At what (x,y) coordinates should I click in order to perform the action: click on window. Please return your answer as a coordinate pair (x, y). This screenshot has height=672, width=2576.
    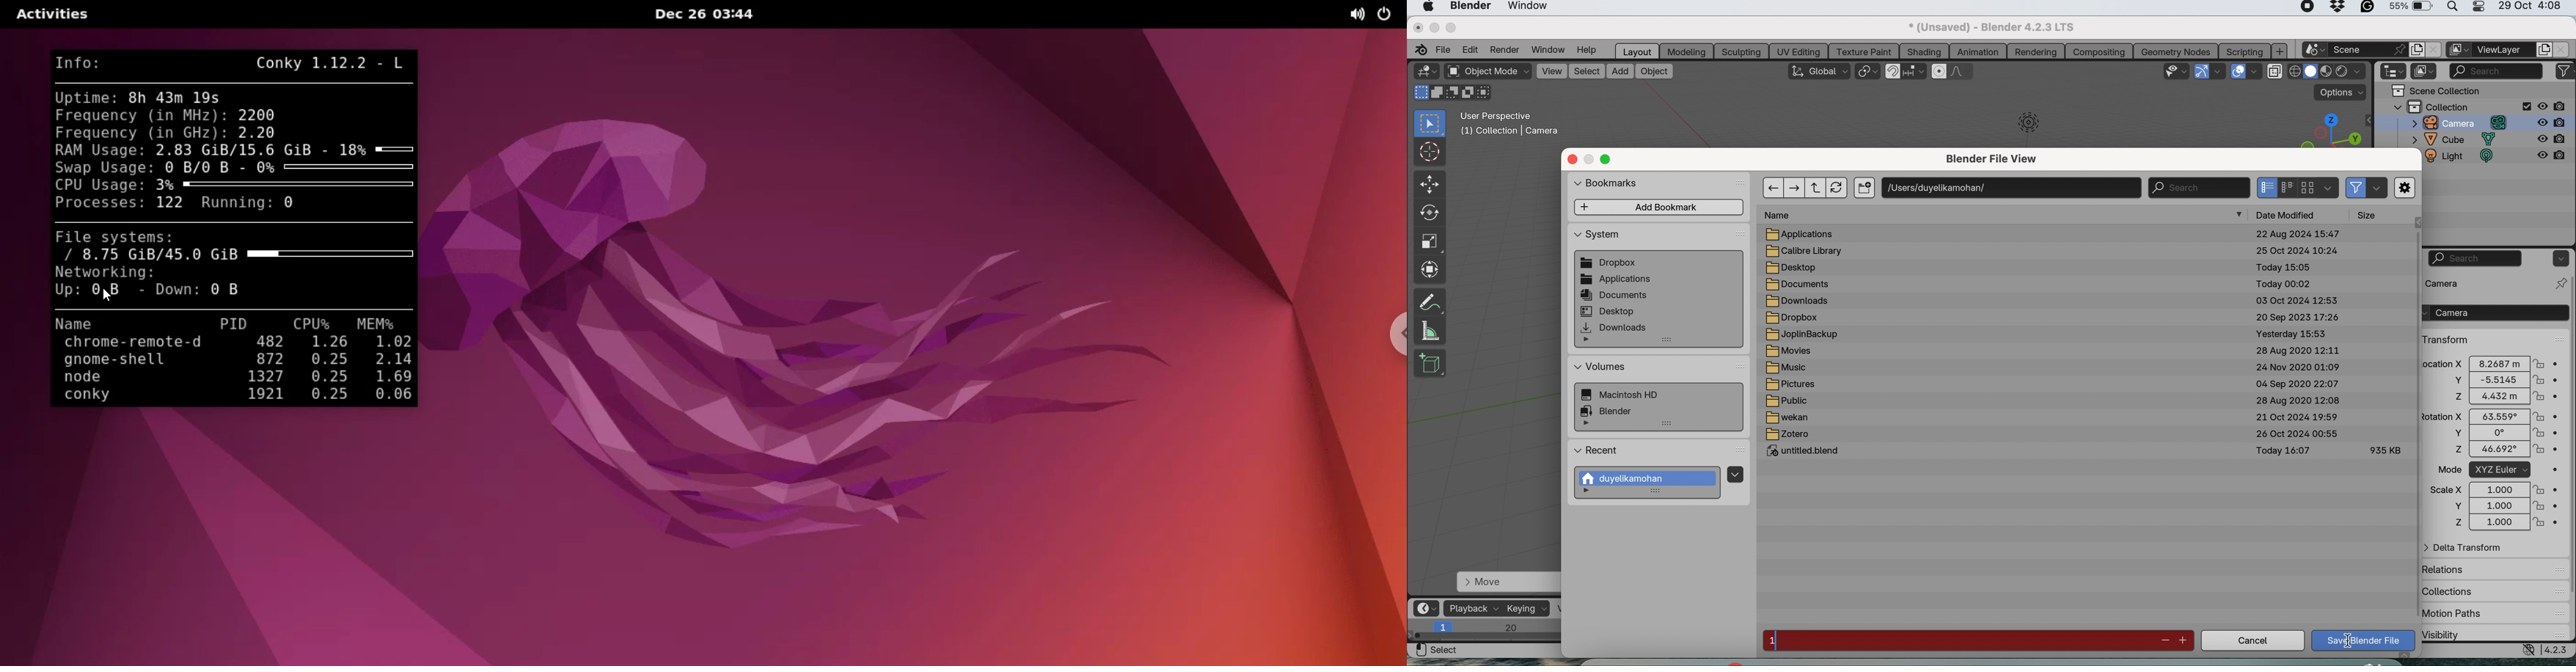
    Looking at the image, I should click on (1550, 50).